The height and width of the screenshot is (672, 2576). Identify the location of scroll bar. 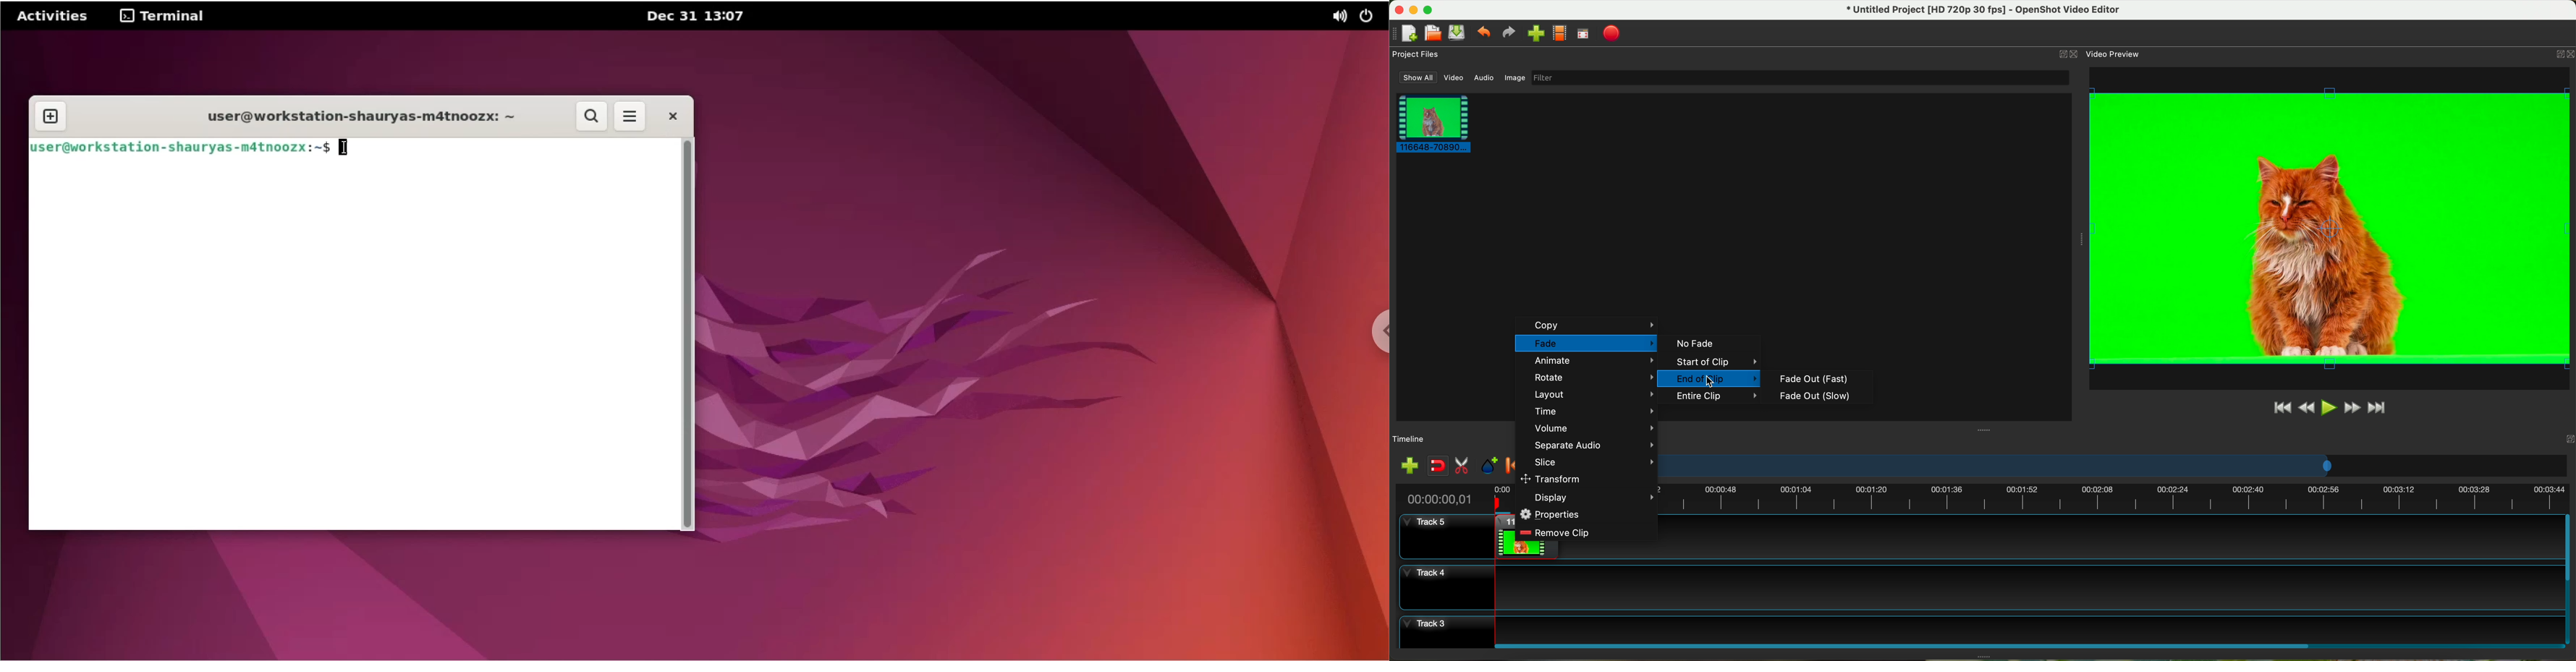
(2569, 579).